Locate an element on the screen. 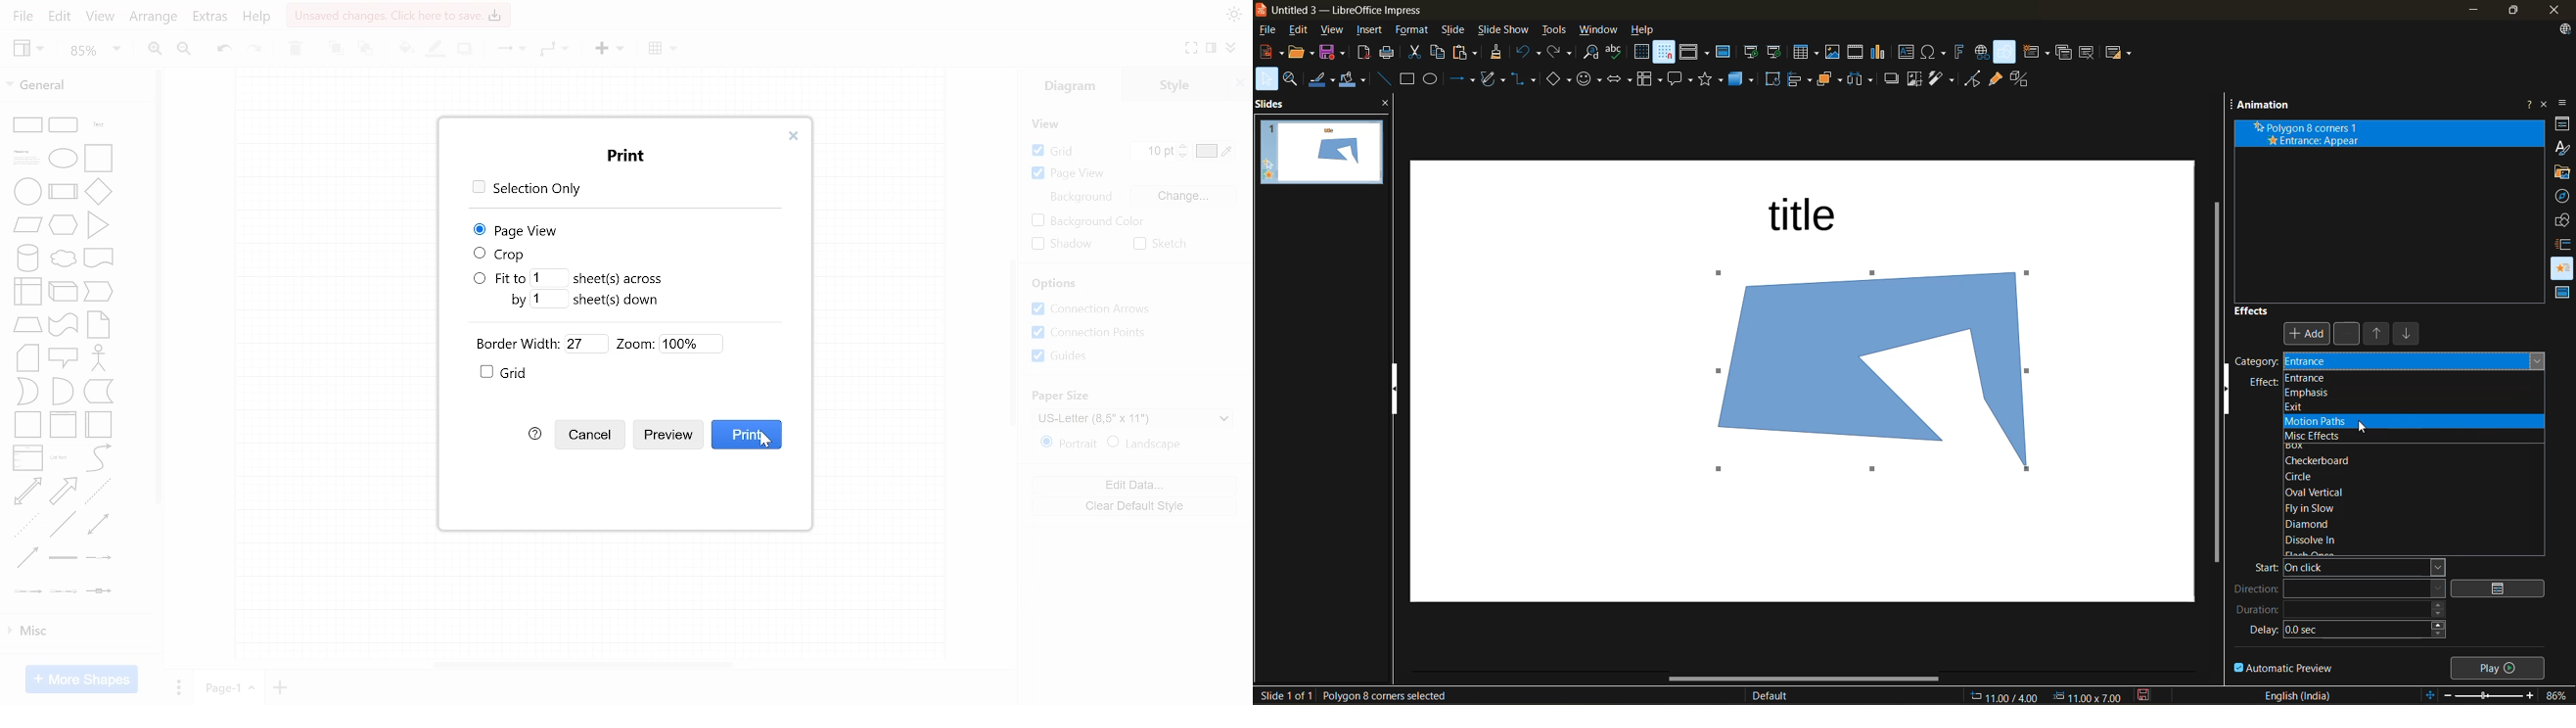 The image size is (2576, 728). show gluepoint functions is located at coordinates (1995, 79).